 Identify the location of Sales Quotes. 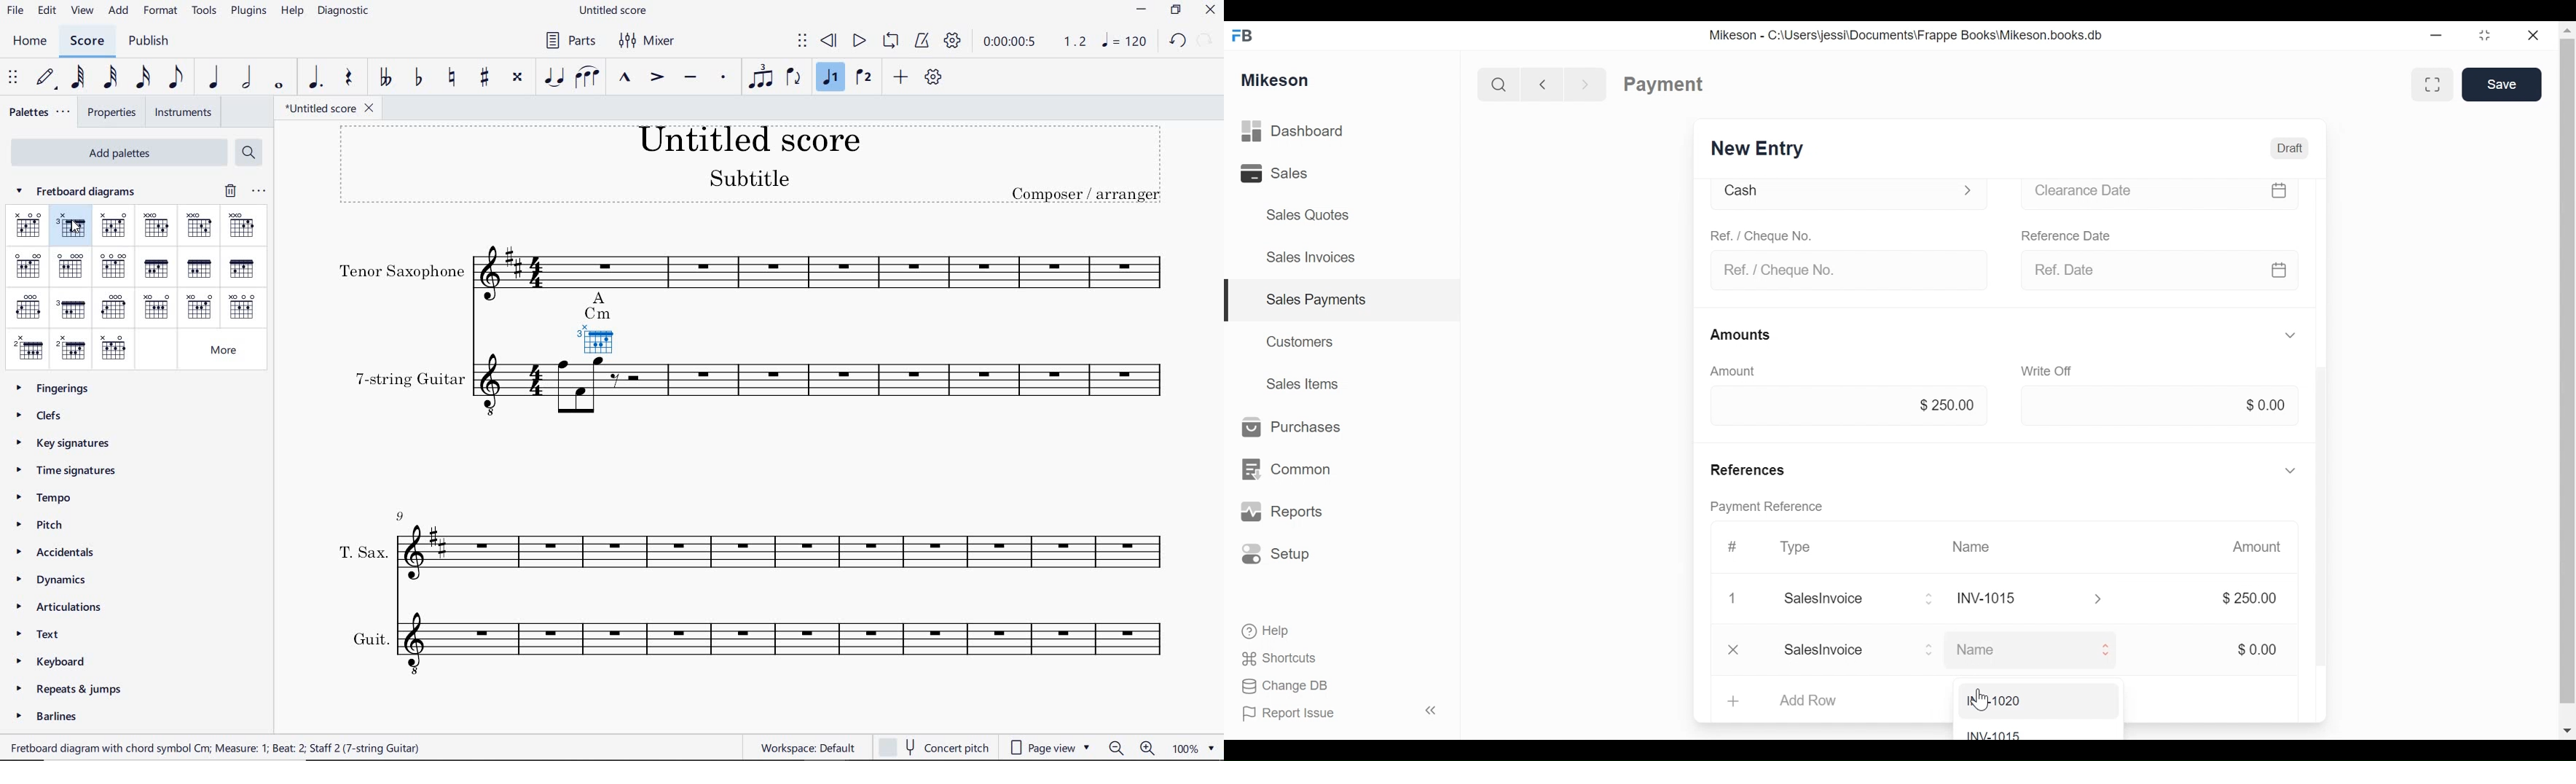
(1301, 215).